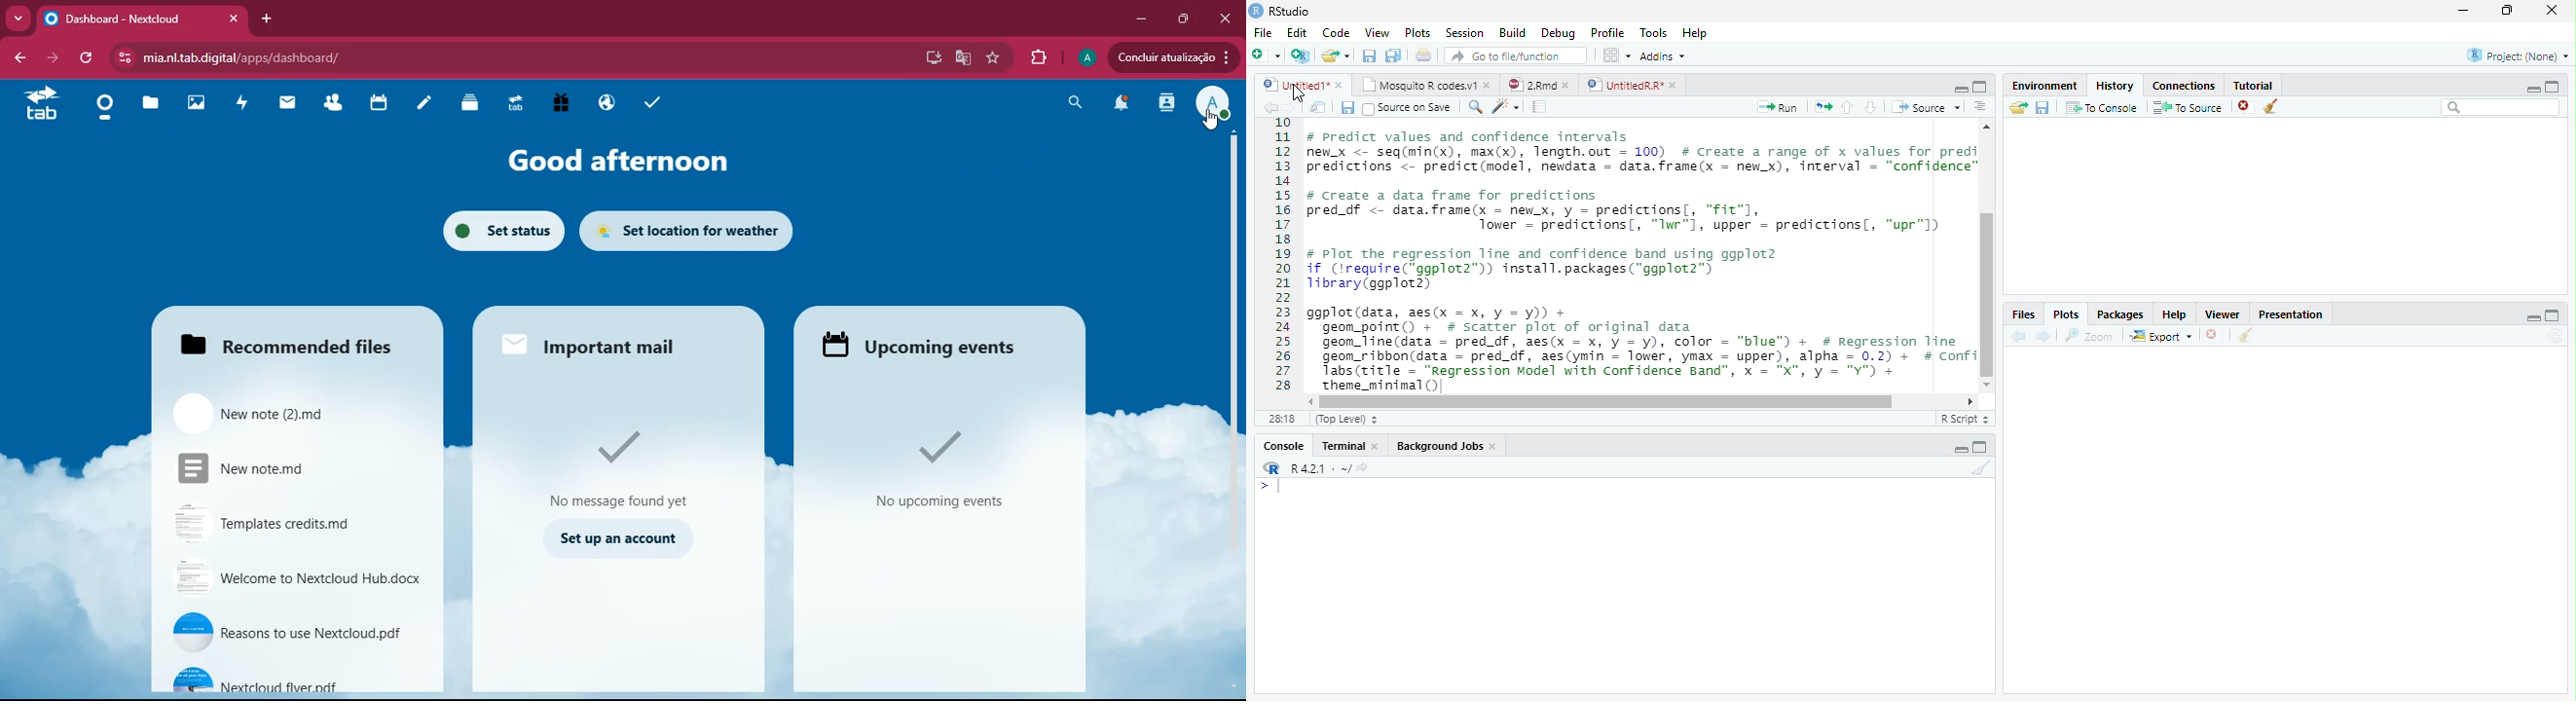 Image resolution: width=2576 pixels, height=728 pixels. Describe the element at coordinates (1304, 84) in the screenshot. I see `Untitled` at that location.